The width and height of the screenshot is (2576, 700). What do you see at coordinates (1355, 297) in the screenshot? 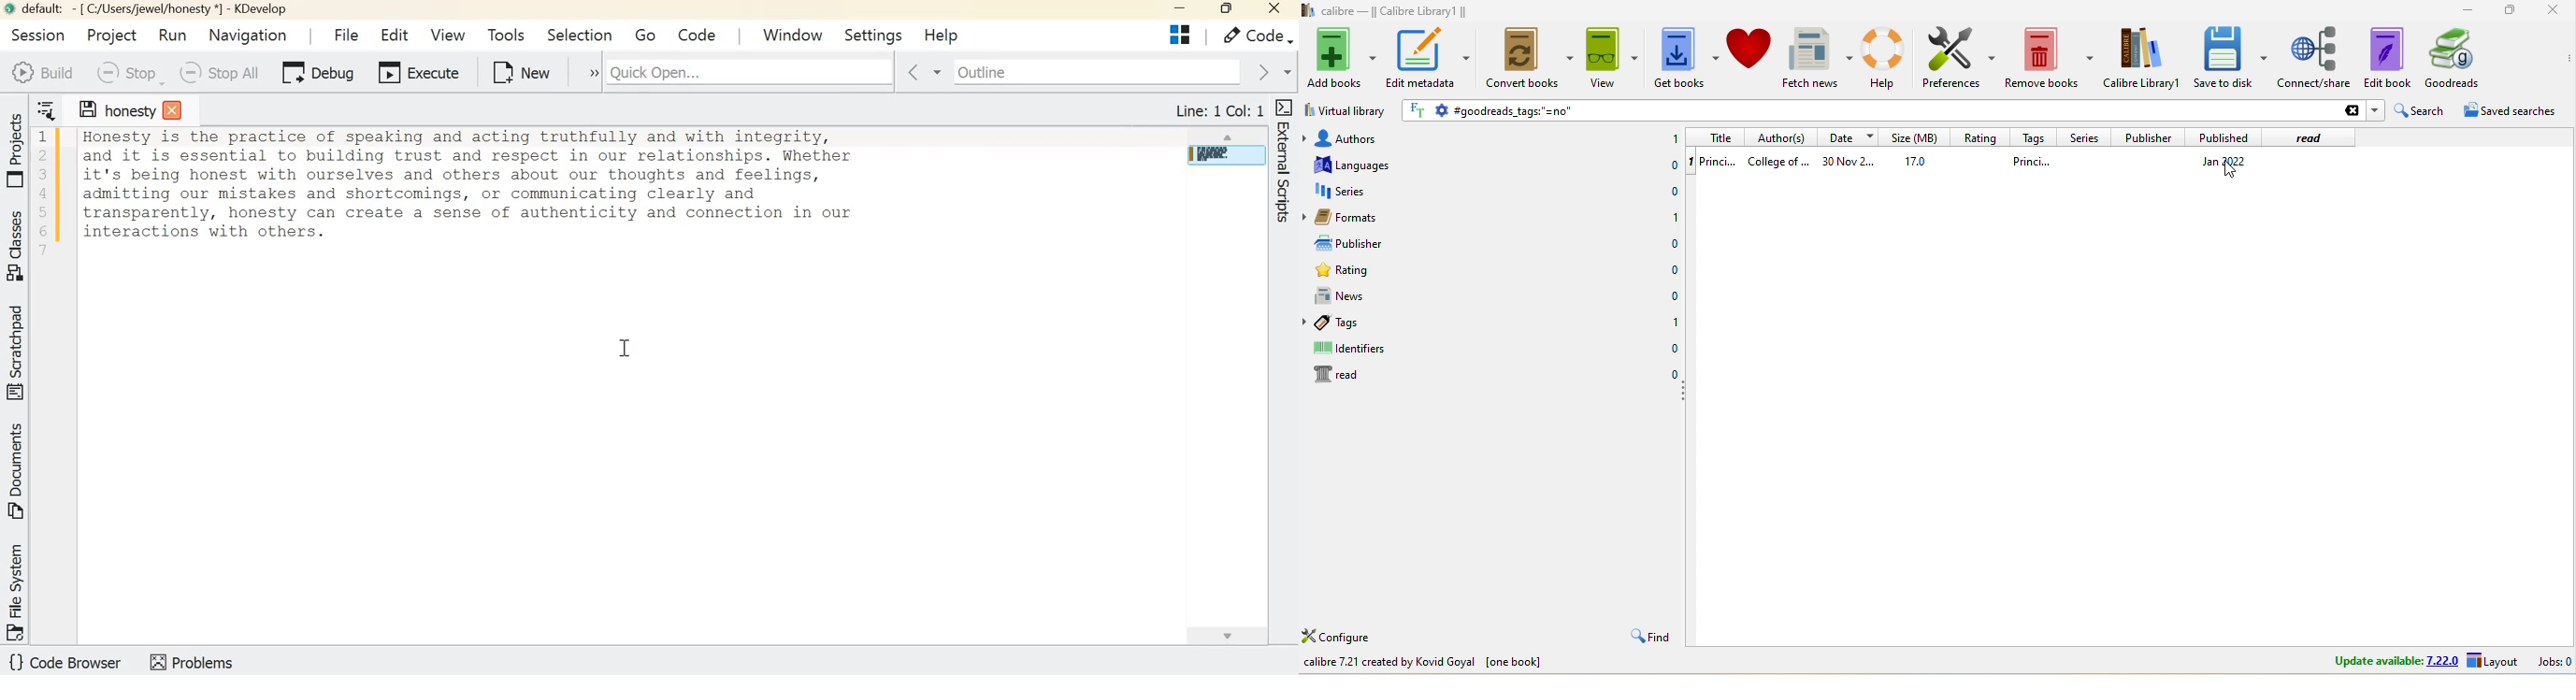
I see `news` at bounding box center [1355, 297].